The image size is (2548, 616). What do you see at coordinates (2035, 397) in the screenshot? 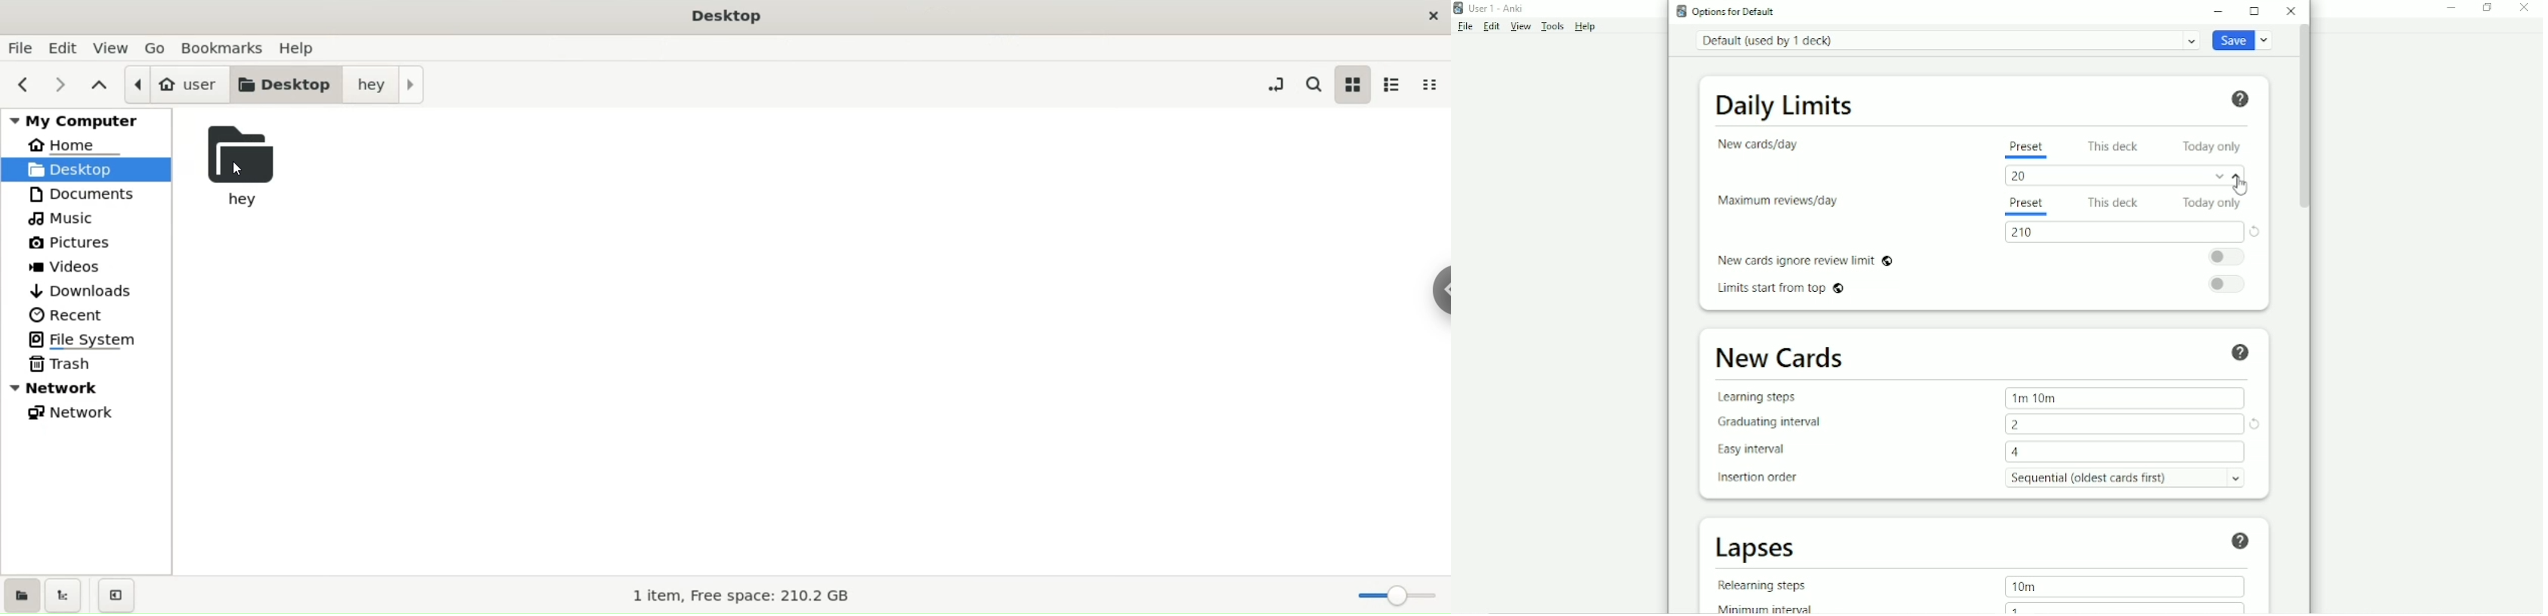
I see `1m 10m` at bounding box center [2035, 397].